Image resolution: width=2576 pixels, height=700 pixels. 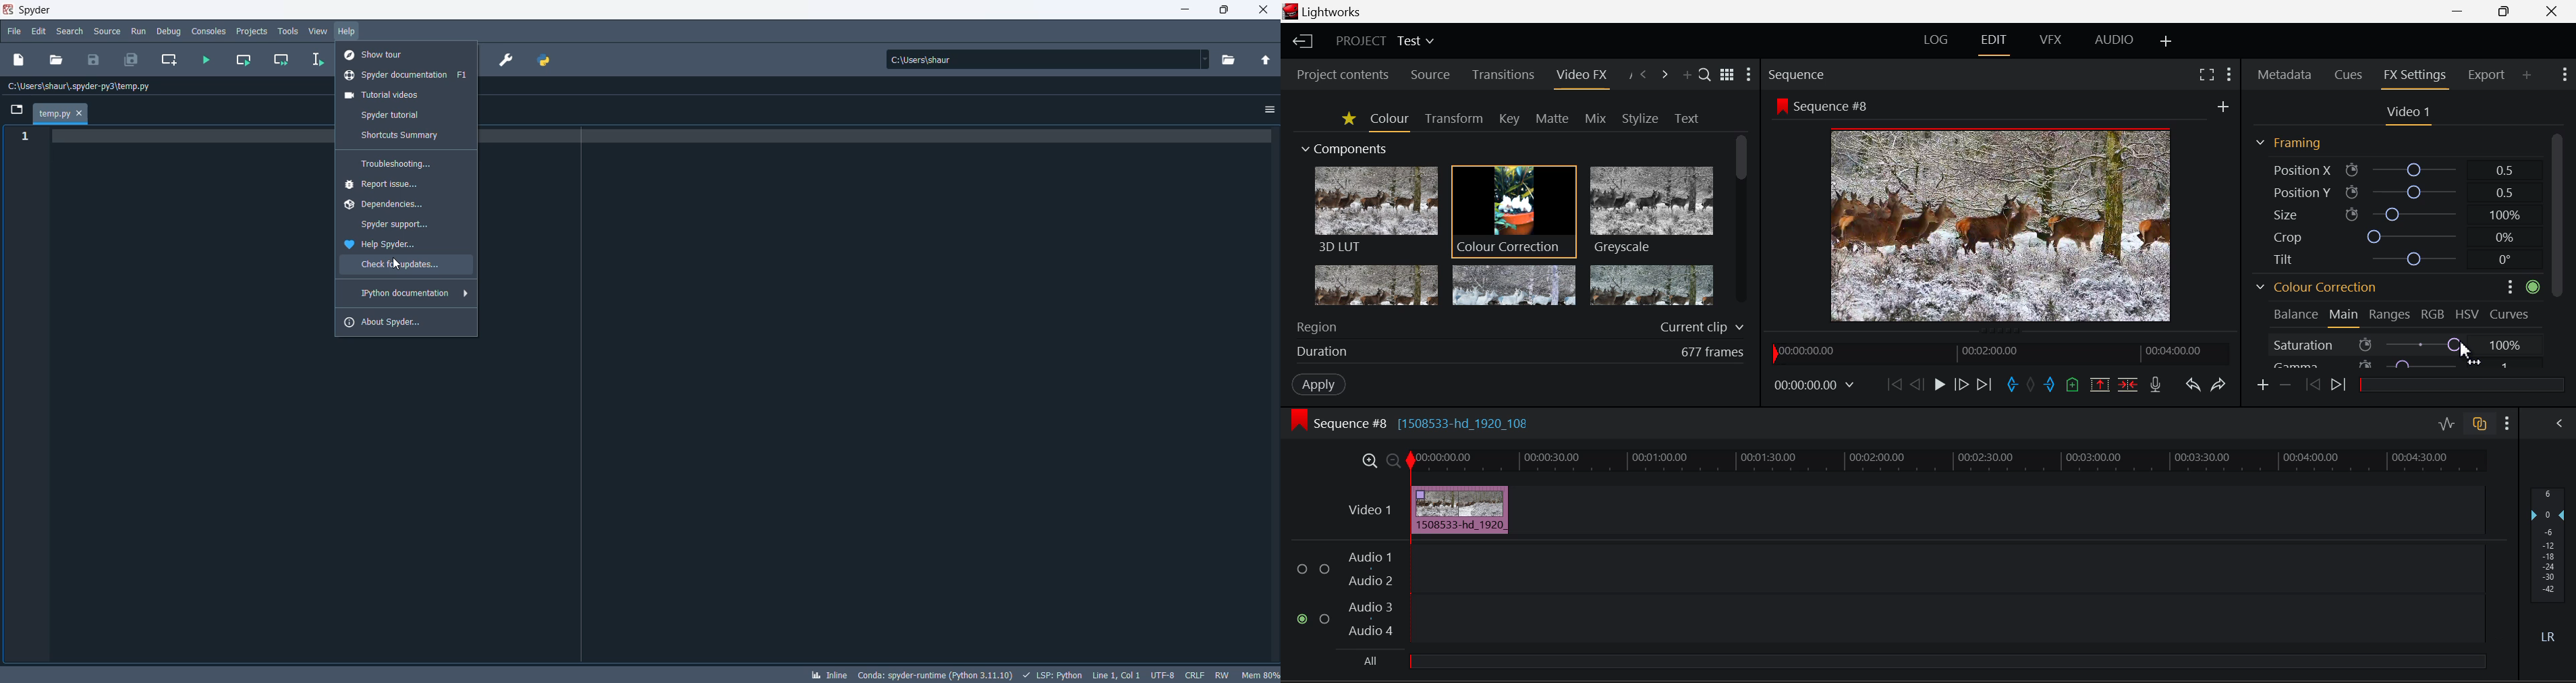 What do you see at coordinates (1743, 225) in the screenshot?
I see `Scroll Bar` at bounding box center [1743, 225].